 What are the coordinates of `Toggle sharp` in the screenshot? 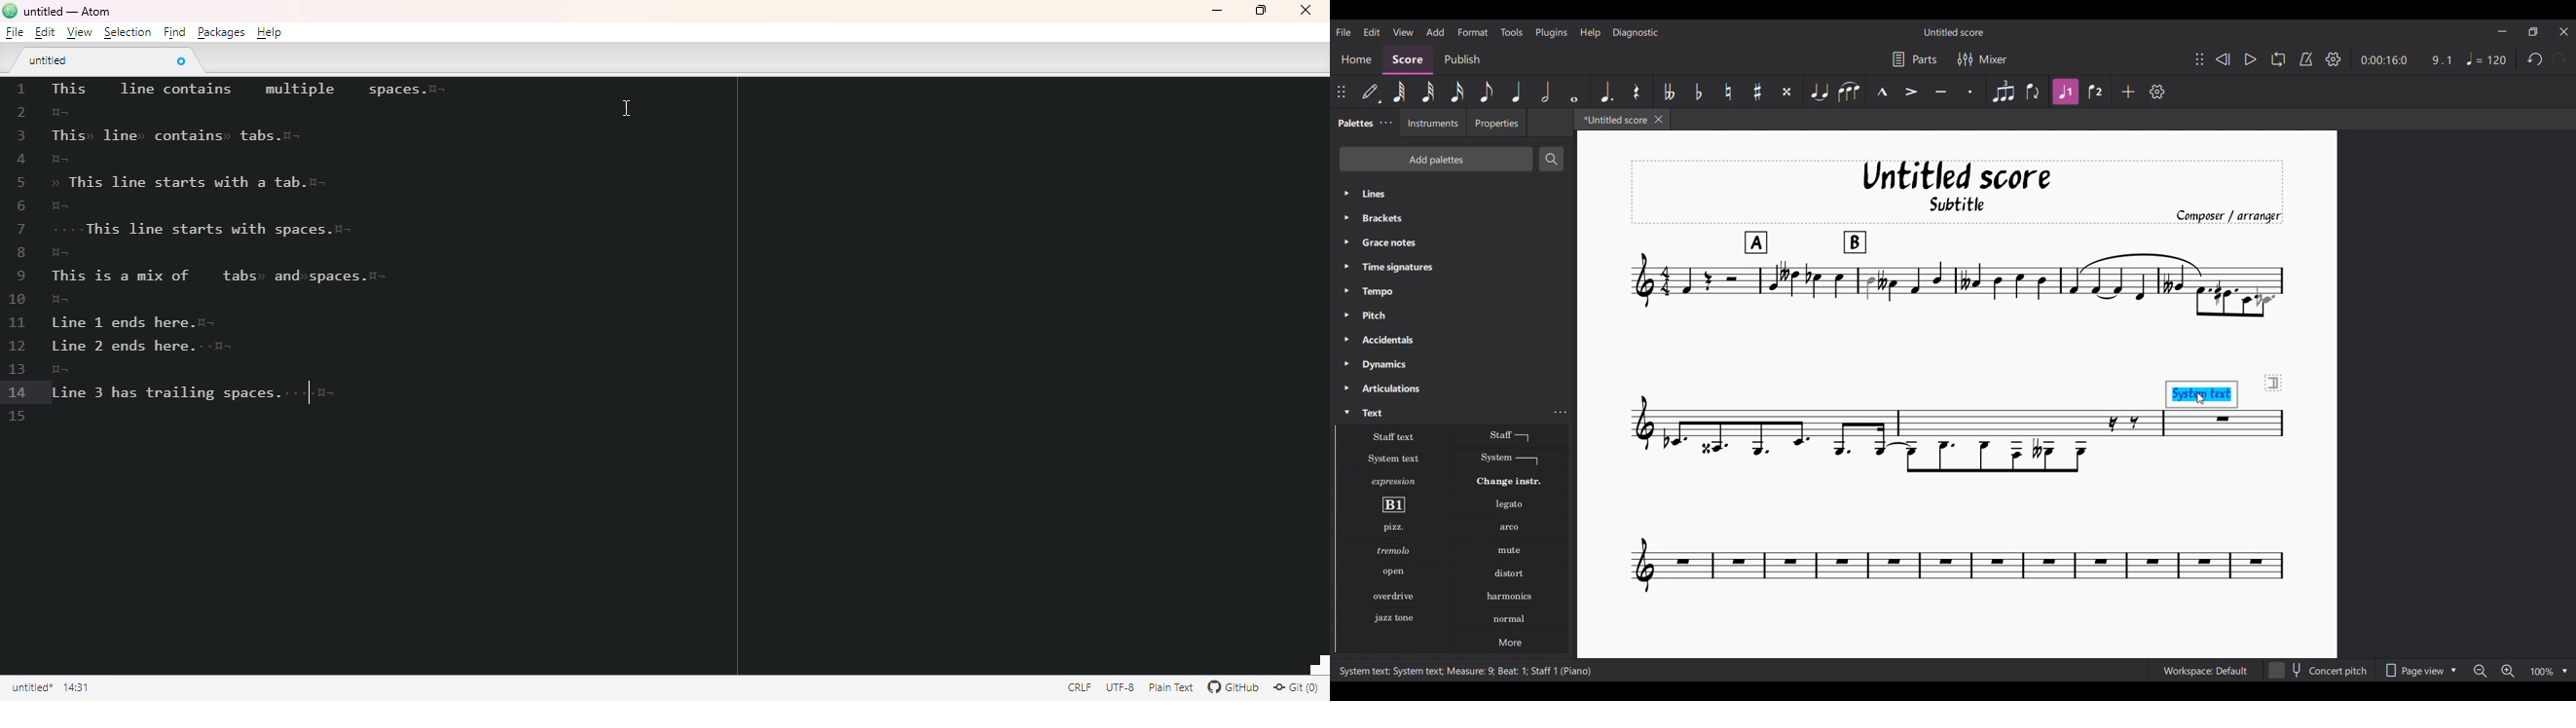 It's located at (1757, 92).